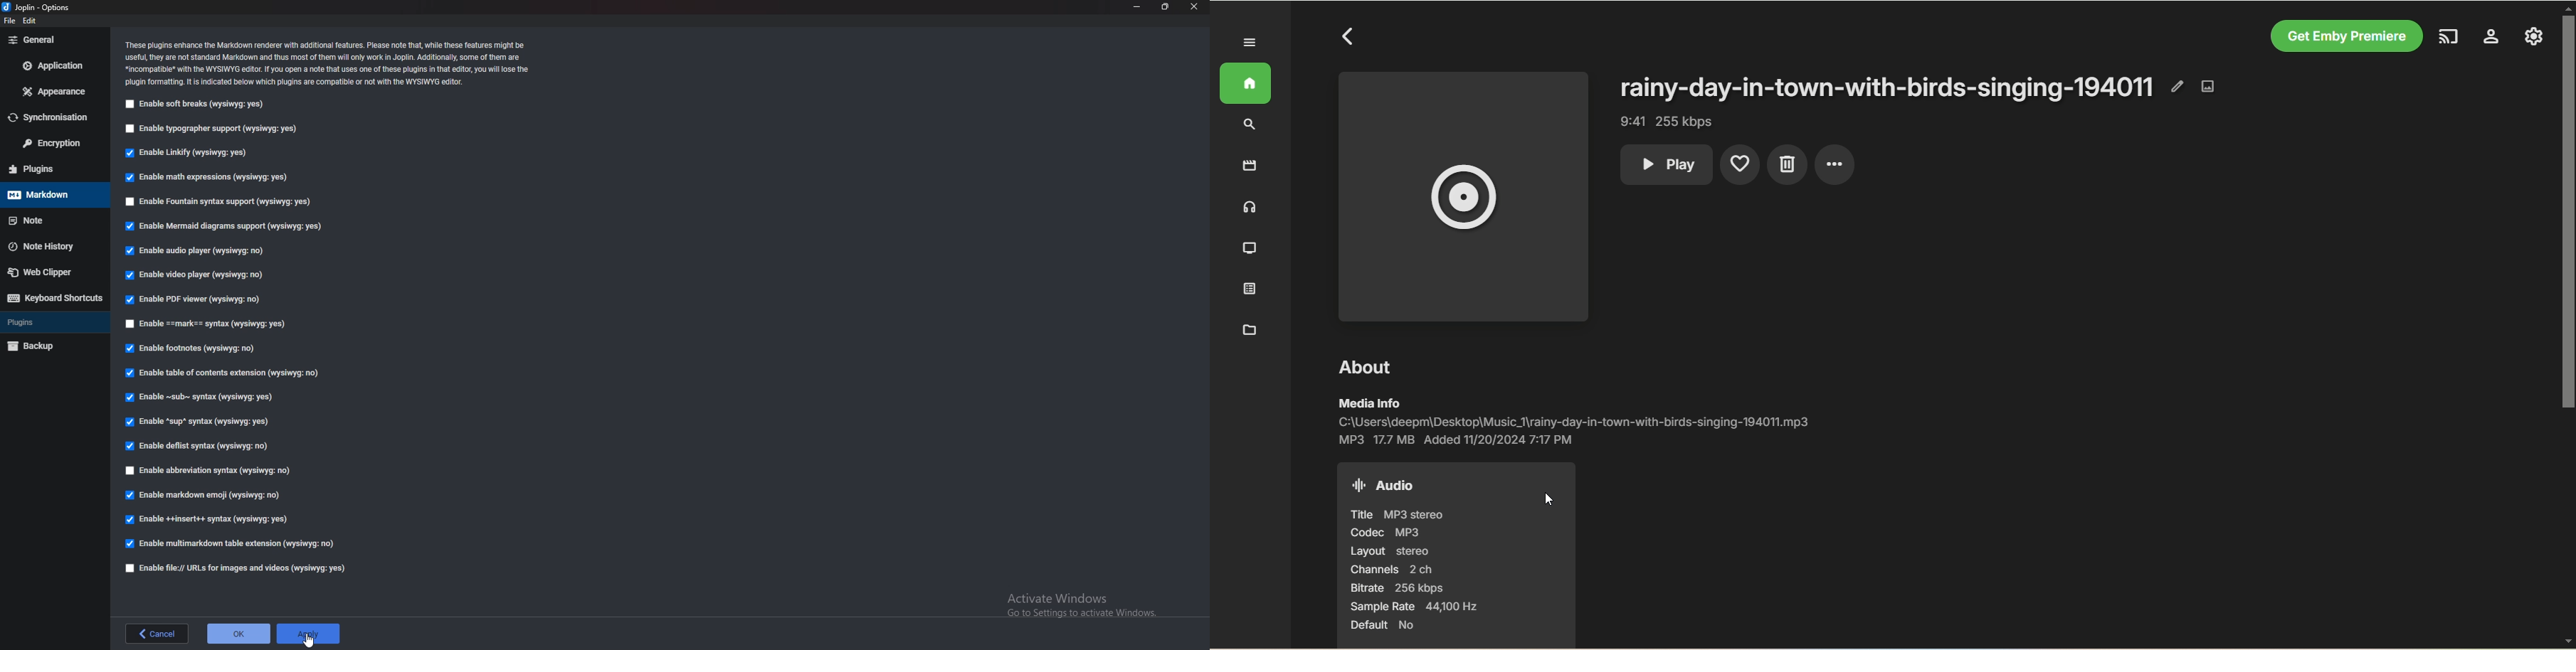  Describe the element at coordinates (47, 195) in the screenshot. I see `markdown` at that location.